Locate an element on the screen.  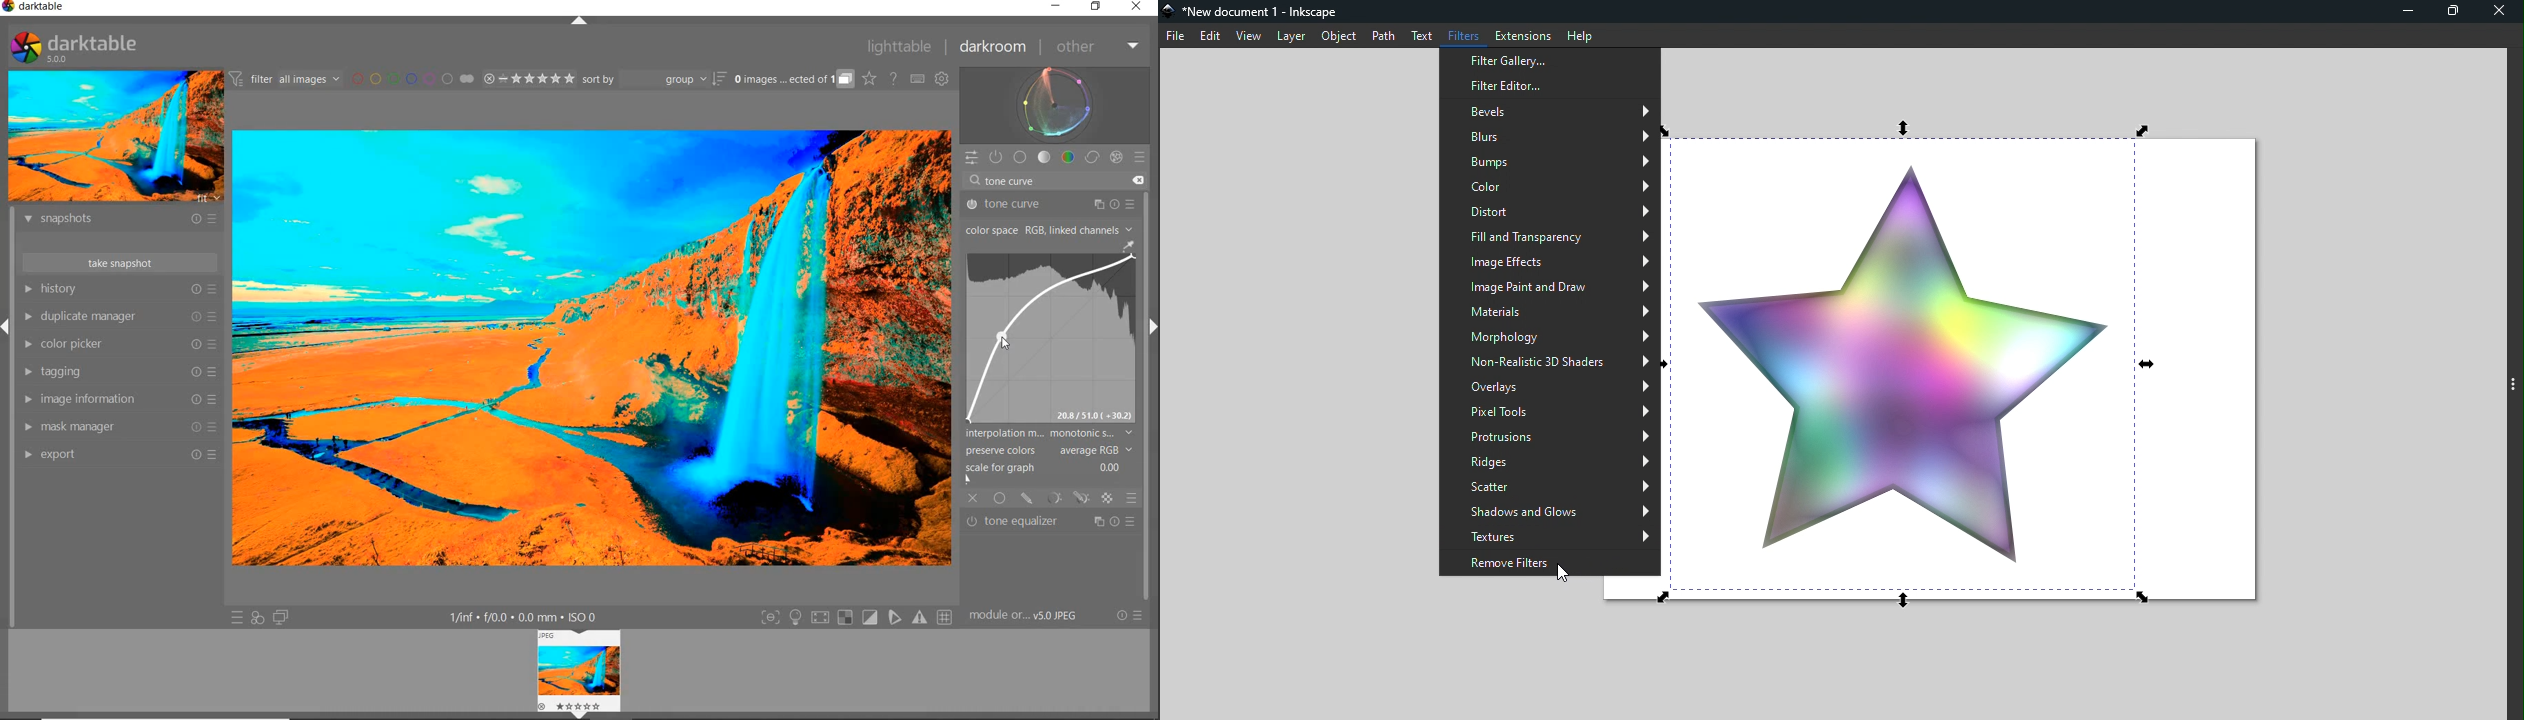
tagging is located at coordinates (119, 372).